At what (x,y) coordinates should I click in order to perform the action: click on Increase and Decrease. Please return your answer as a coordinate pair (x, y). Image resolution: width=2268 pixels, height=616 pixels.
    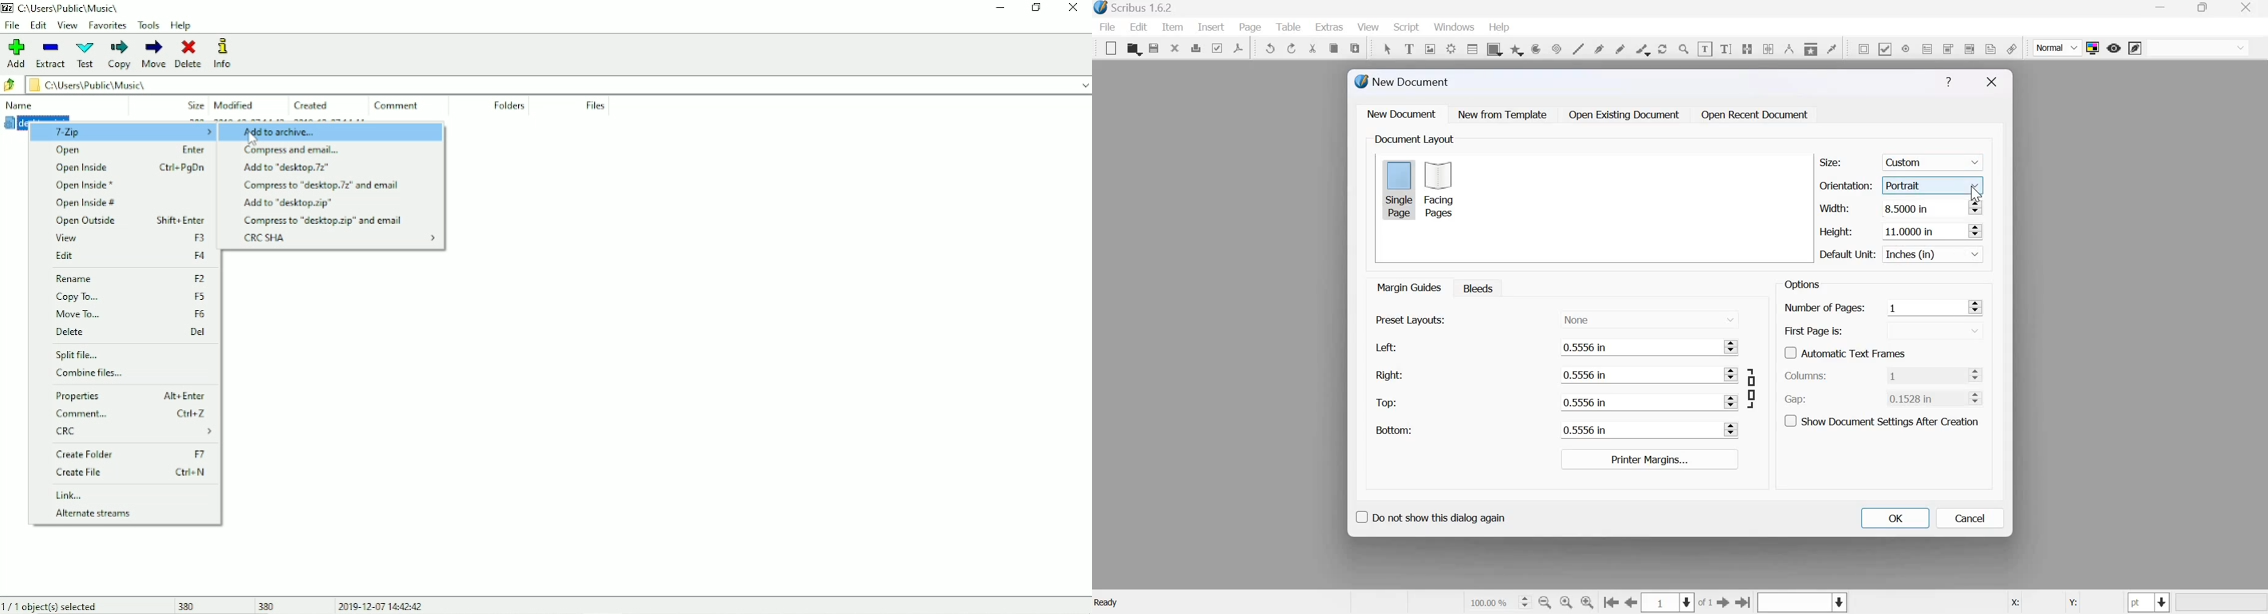
    Looking at the image, I should click on (1975, 230).